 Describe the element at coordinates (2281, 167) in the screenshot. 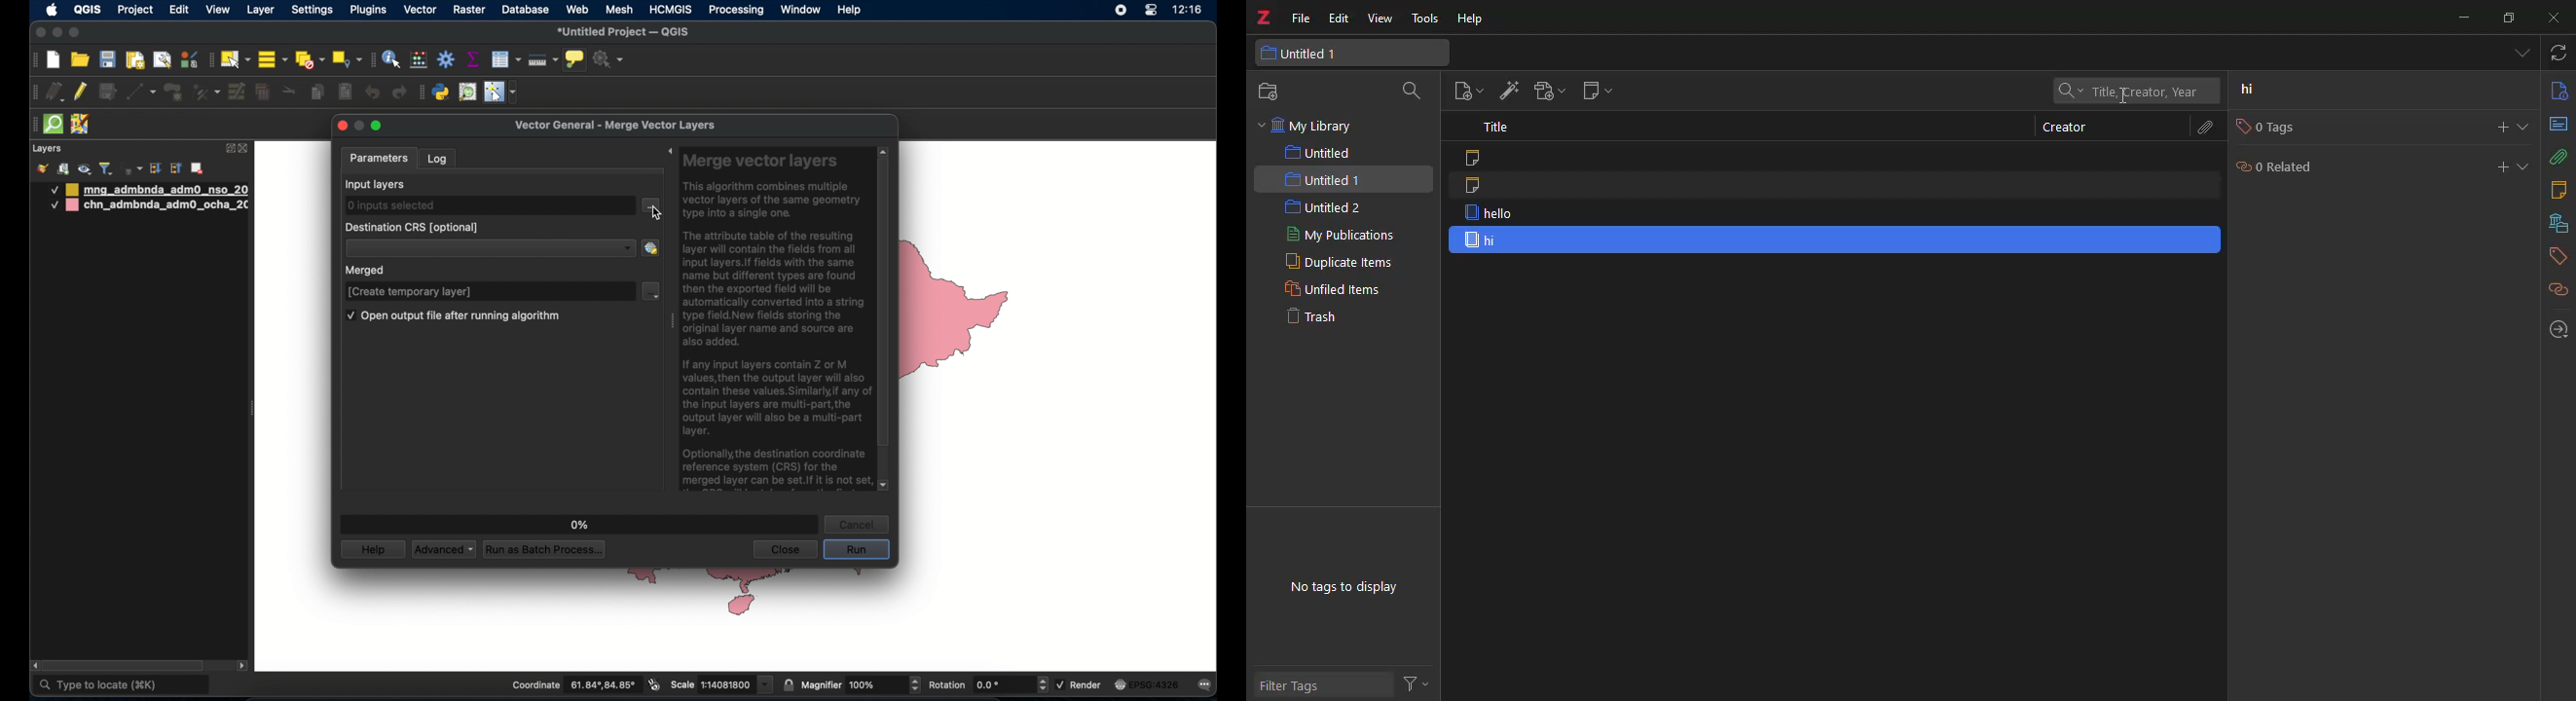

I see `0 related` at that location.